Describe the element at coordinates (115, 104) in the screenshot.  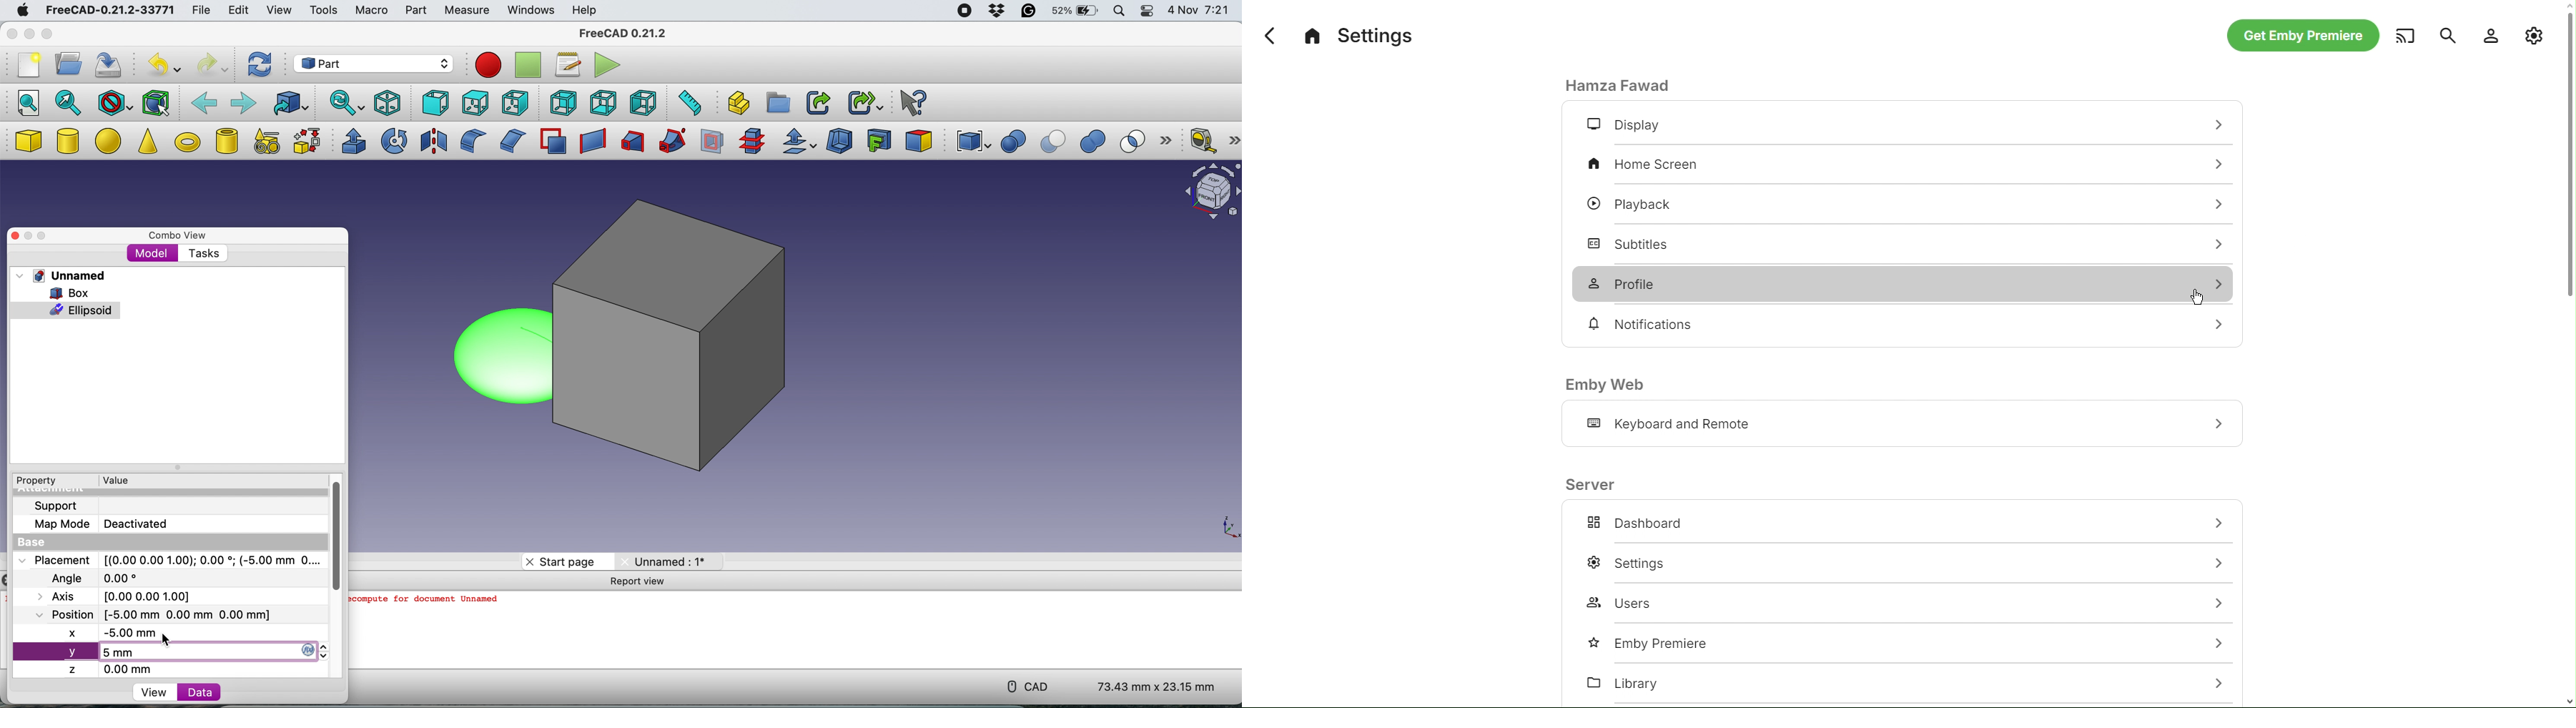
I see `draw style` at that location.